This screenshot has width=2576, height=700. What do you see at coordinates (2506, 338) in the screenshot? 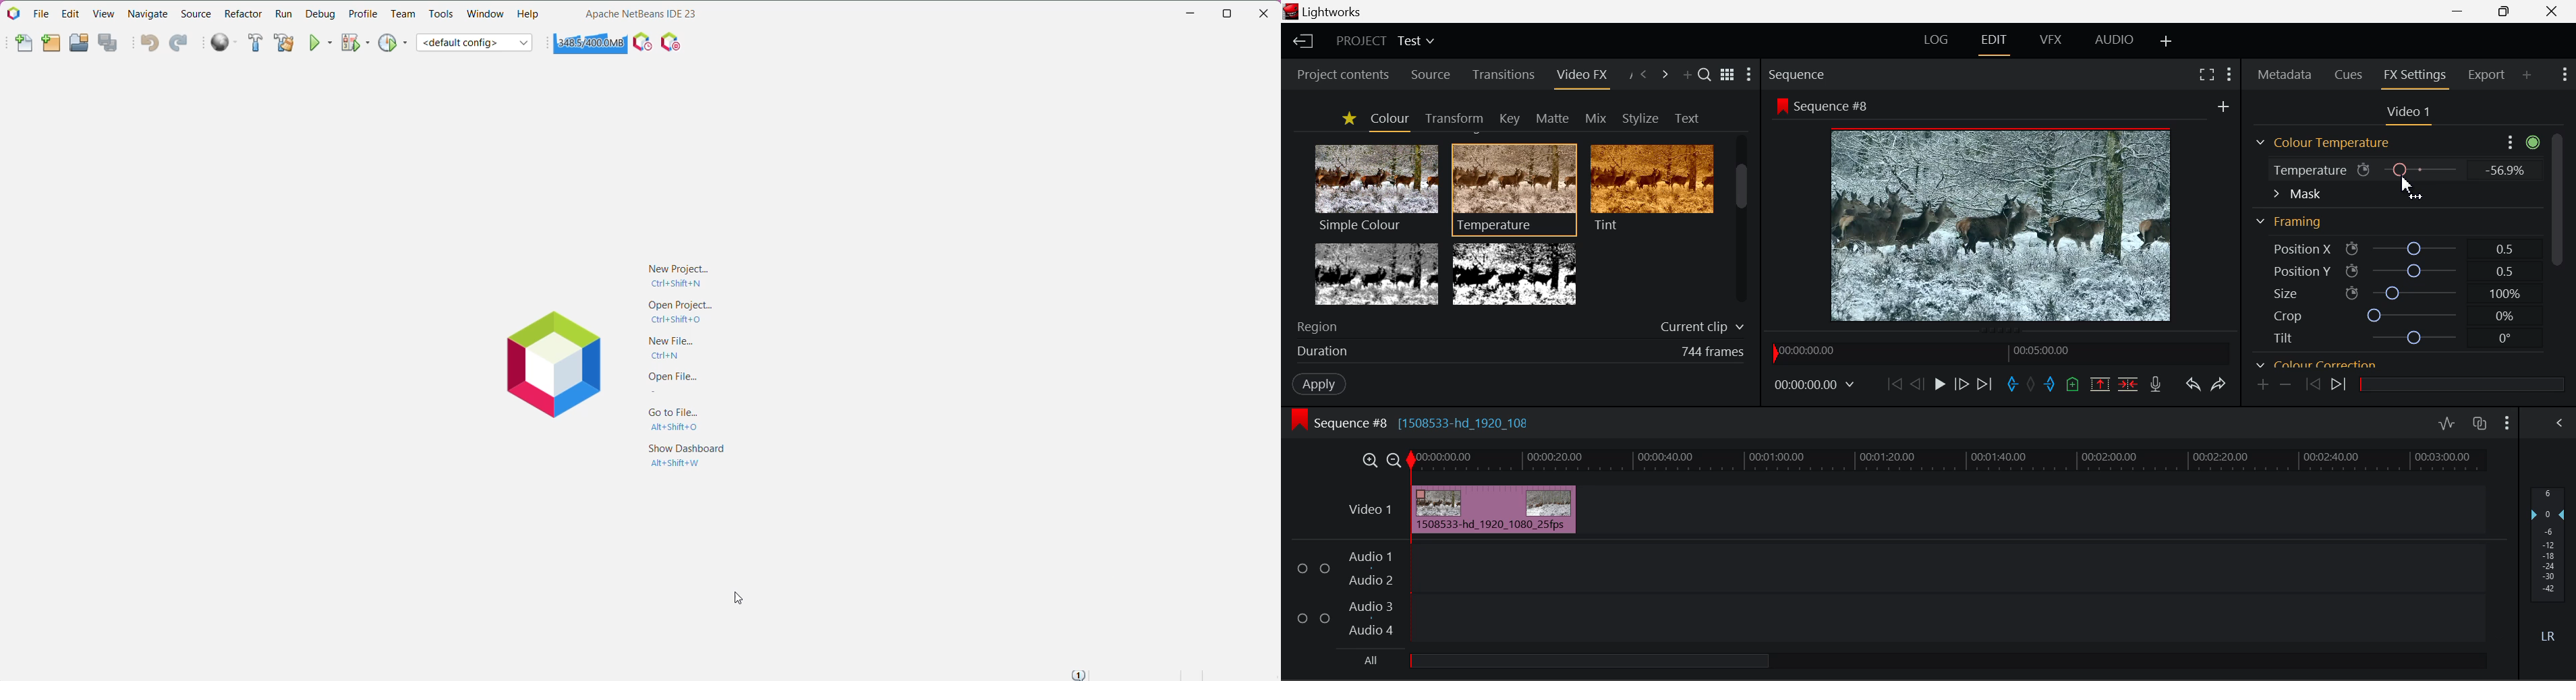
I see `0°` at bounding box center [2506, 338].